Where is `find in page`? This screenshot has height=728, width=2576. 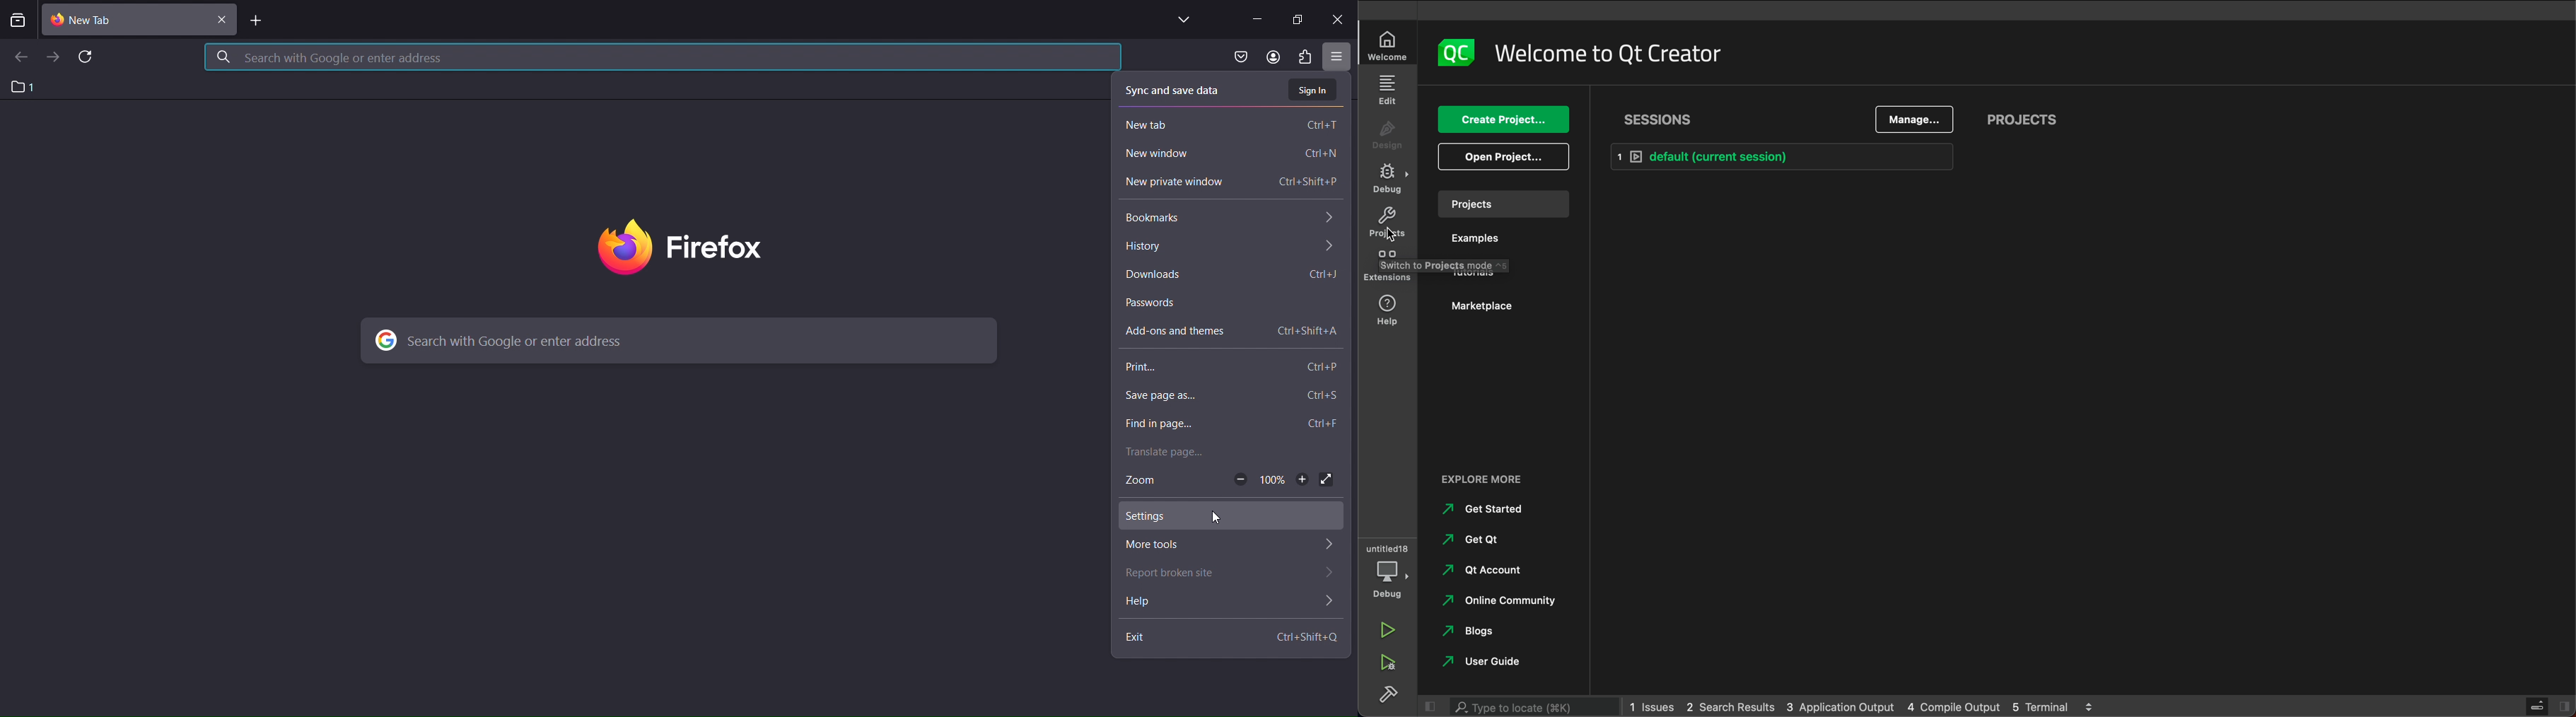
find in page is located at coordinates (1232, 423).